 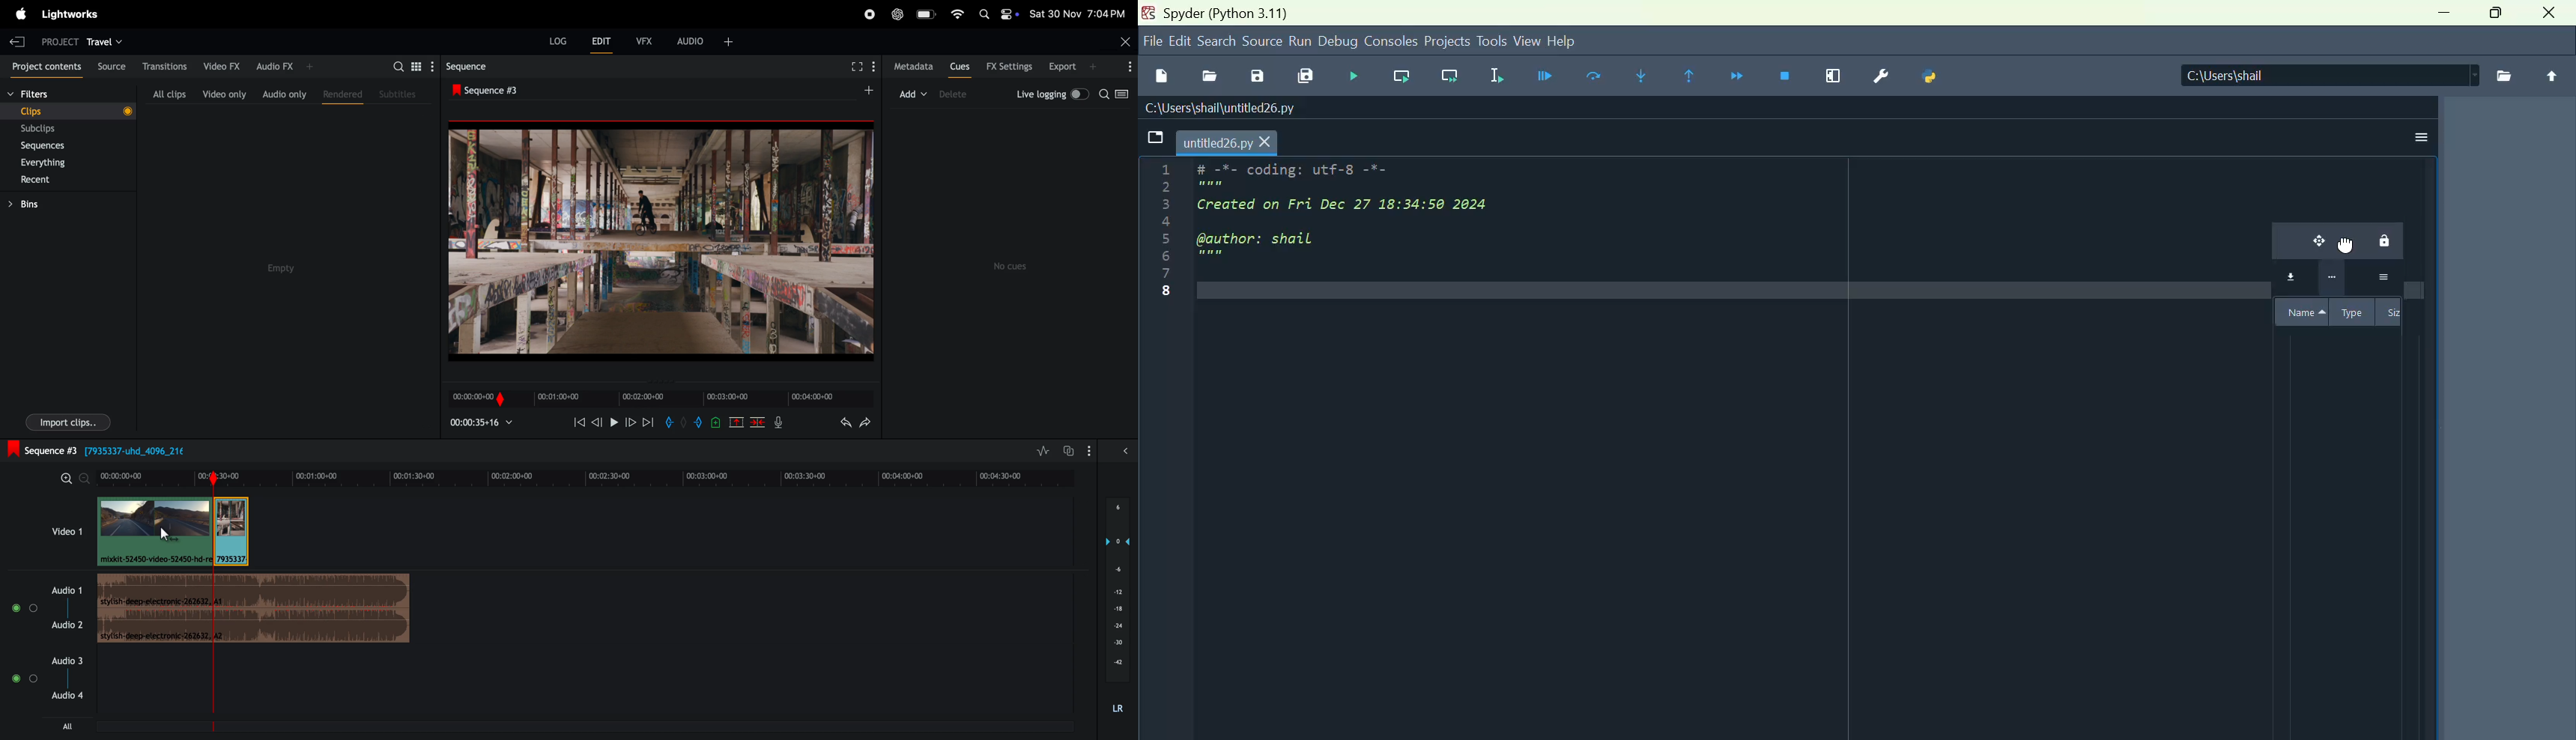 What do you see at coordinates (1832, 79) in the screenshot?
I see `maximise current window` at bounding box center [1832, 79].